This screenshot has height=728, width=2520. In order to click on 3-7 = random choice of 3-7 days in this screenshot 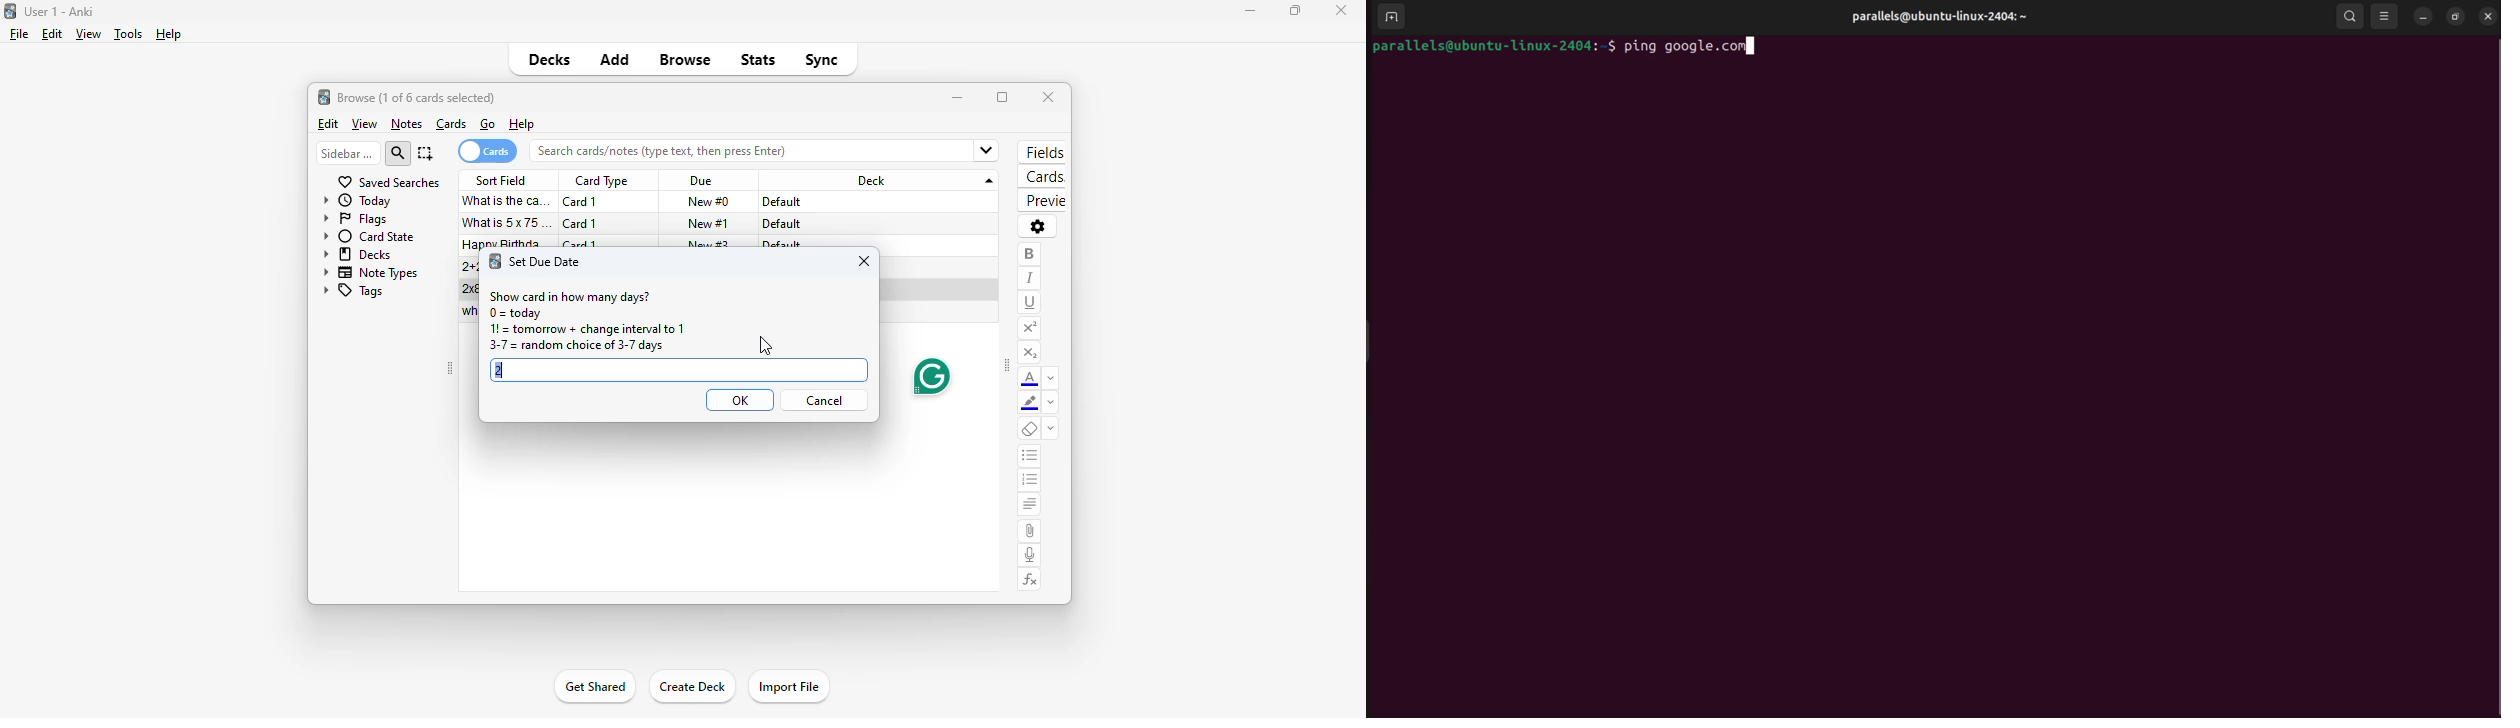, I will do `click(575, 346)`.